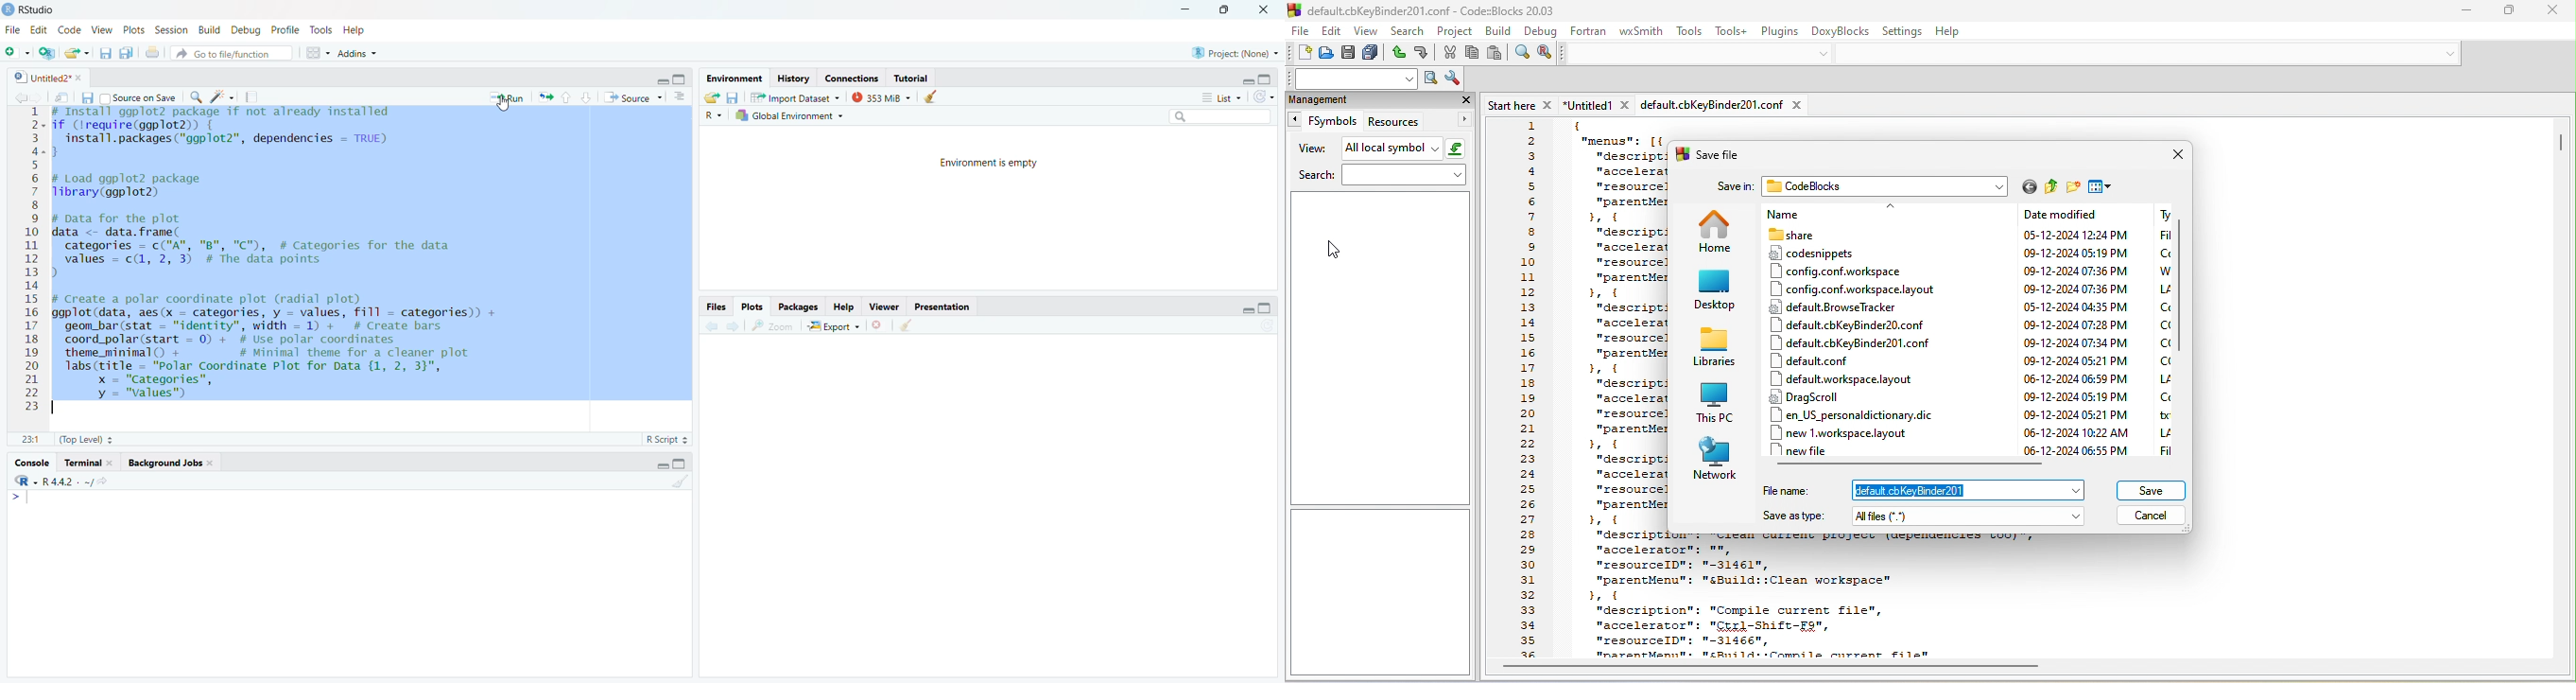 The height and width of the screenshot is (700, 2576). I want to click on default.cbKeyBinder201.conf - CodezBlocks 20.03, so click(1437, 10).